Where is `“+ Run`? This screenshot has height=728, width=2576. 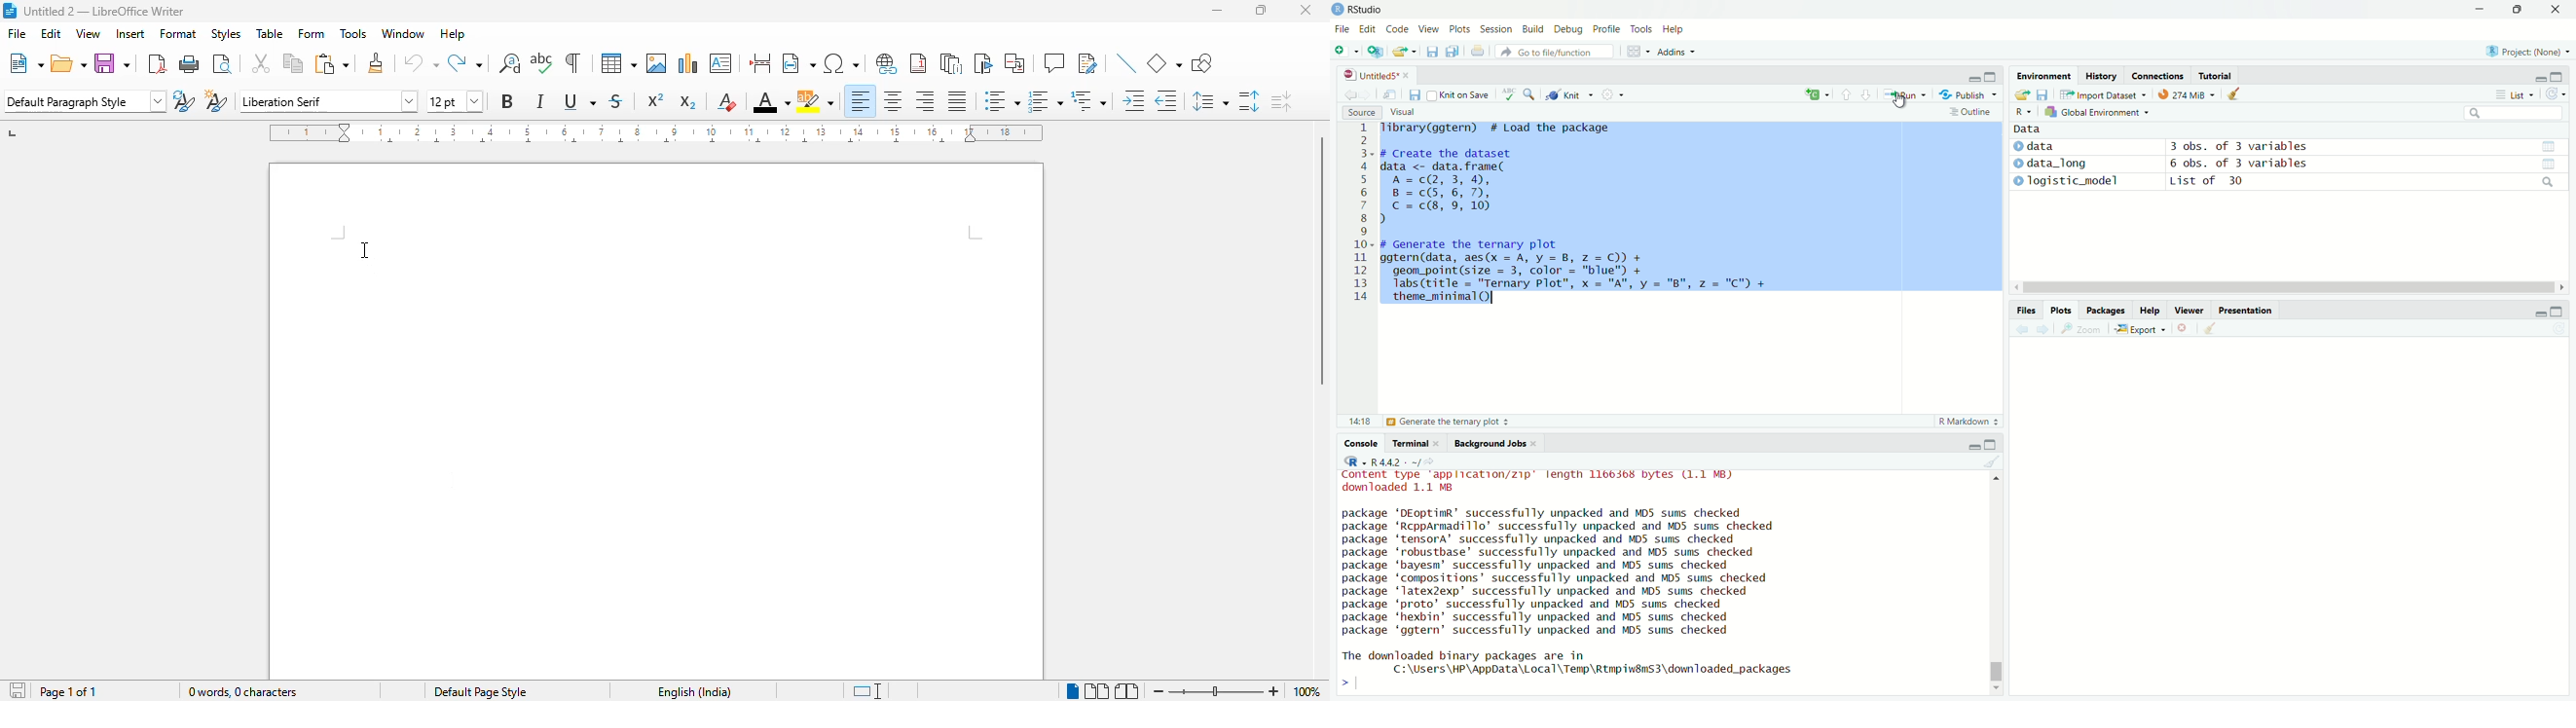 “+ Run is located at coordinates (1909, 95).